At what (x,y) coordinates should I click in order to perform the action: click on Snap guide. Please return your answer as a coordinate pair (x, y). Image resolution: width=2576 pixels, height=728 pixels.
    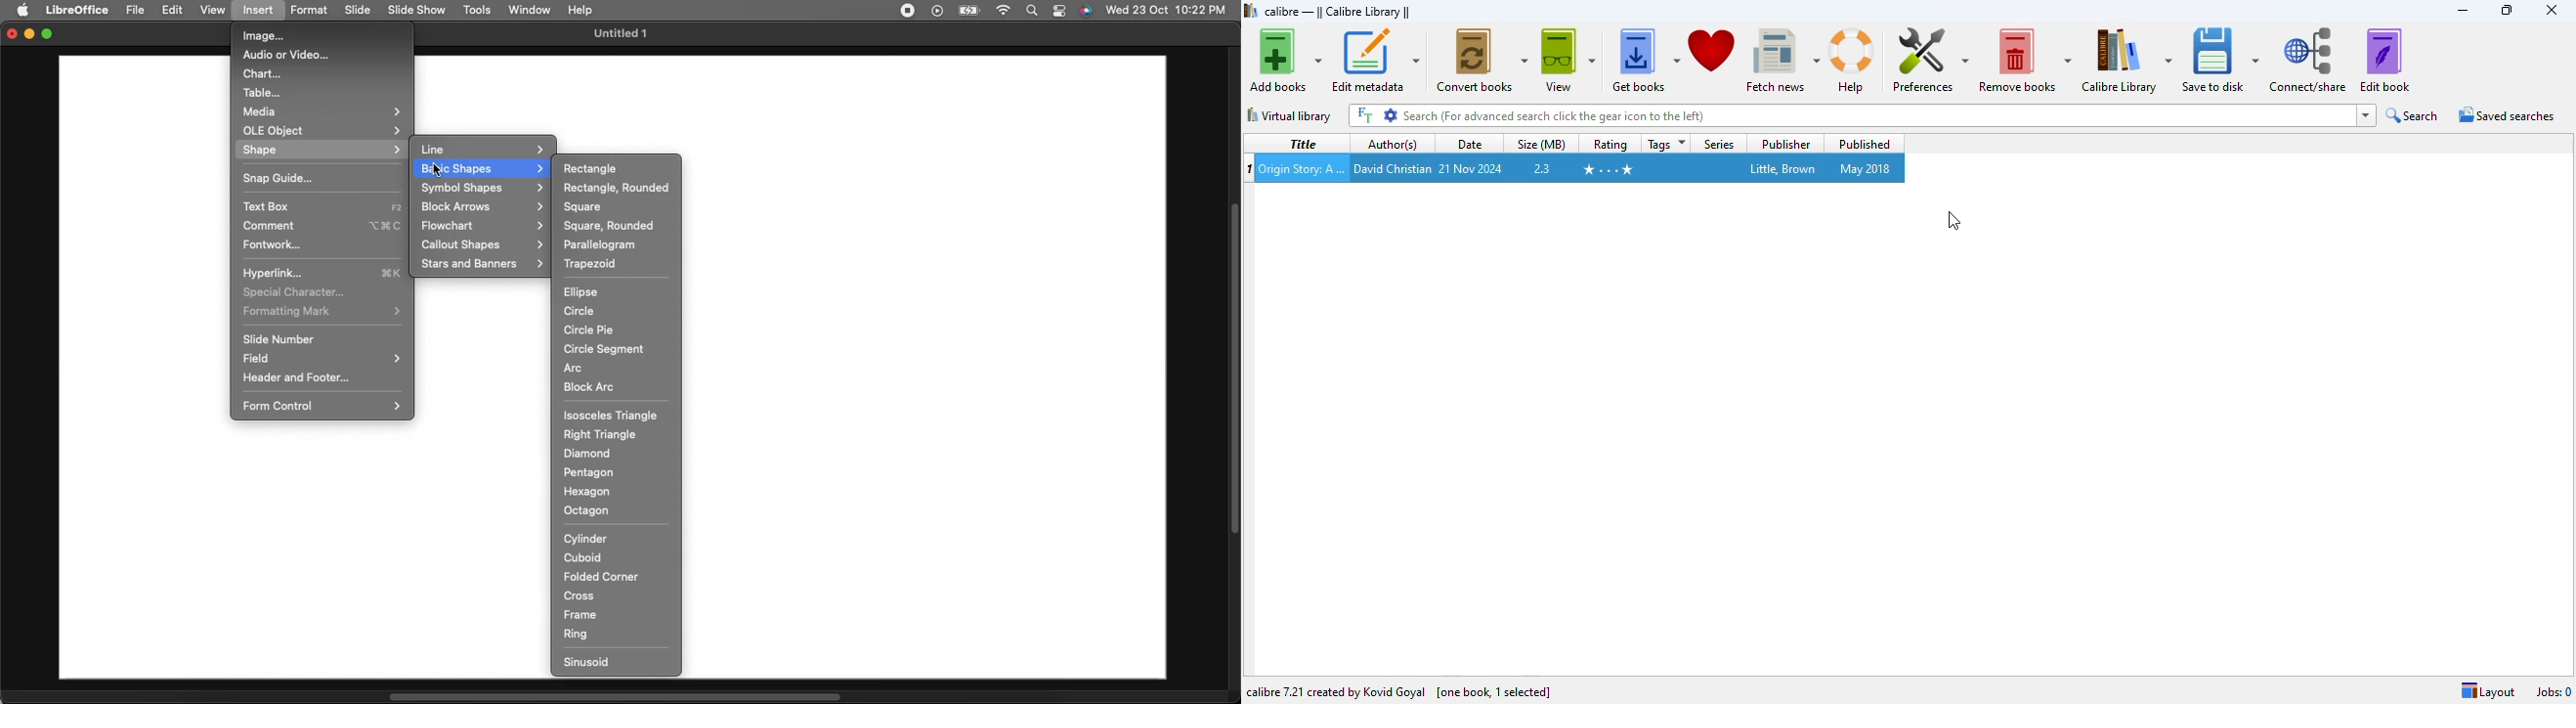
    Looking at the image, I should click on (277, 177).